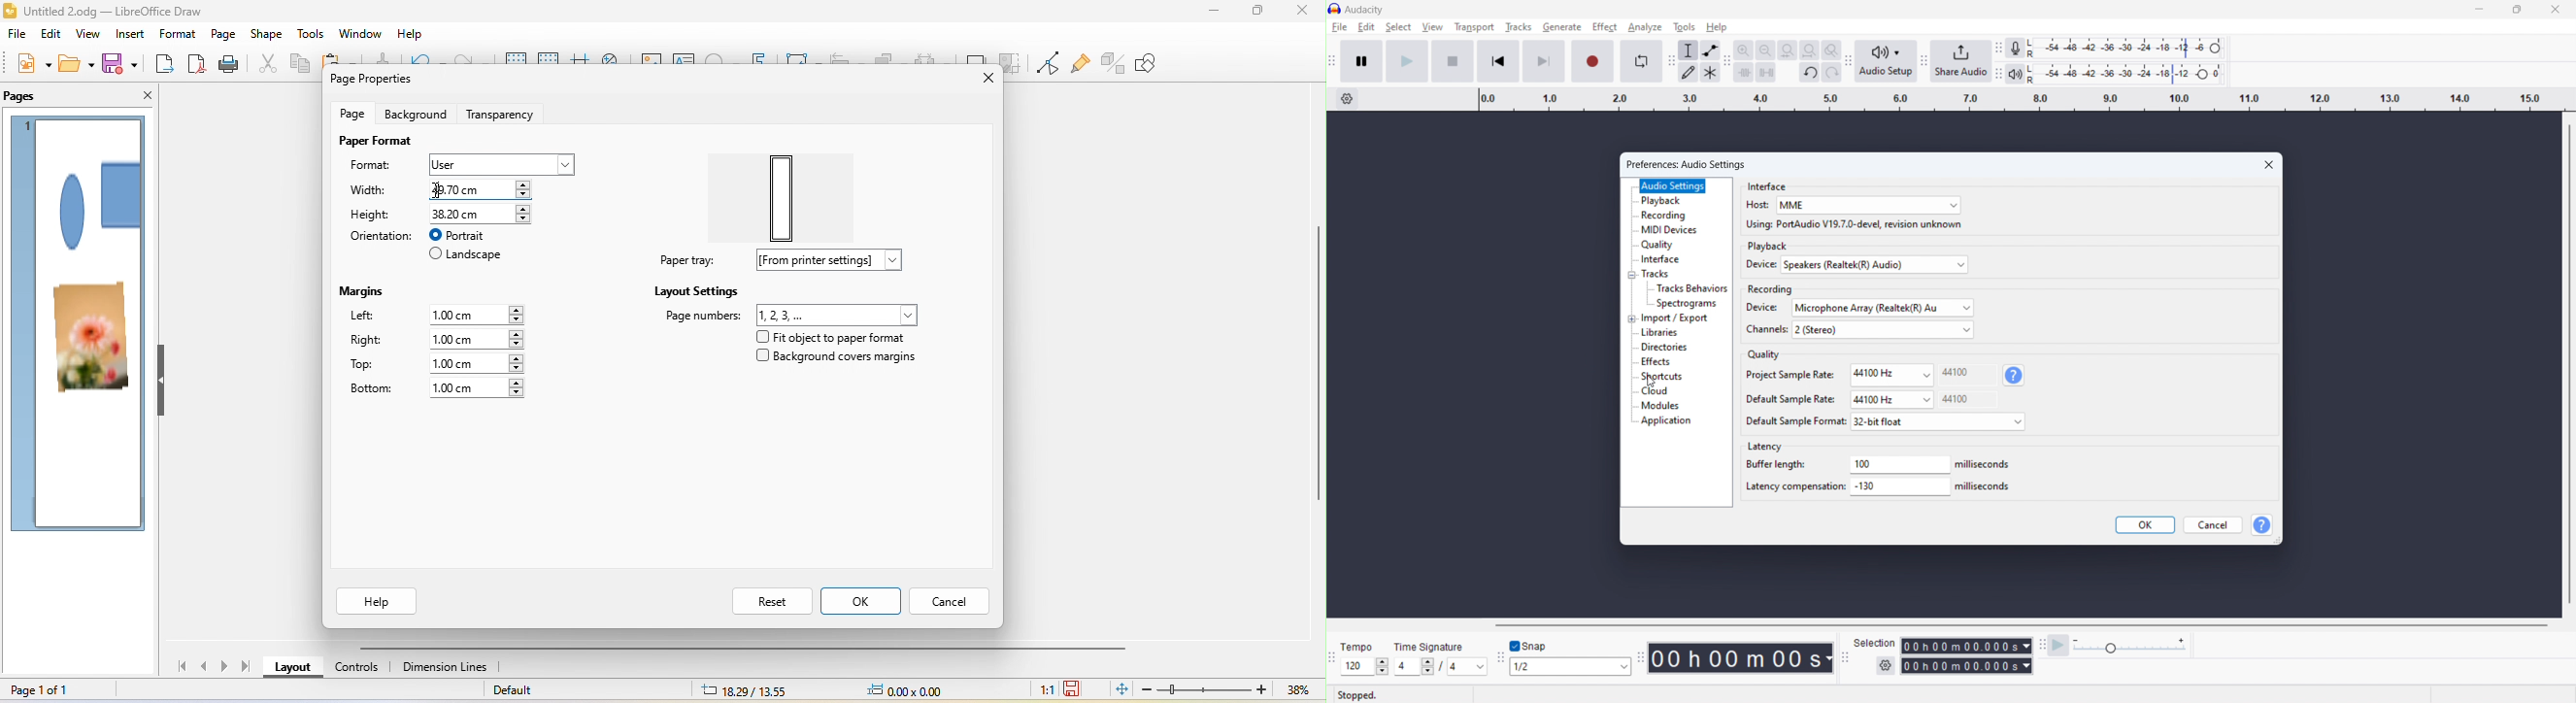 The width and height of the screenshot is (2576, 728). I want to click on display grid, so click(513, 61).